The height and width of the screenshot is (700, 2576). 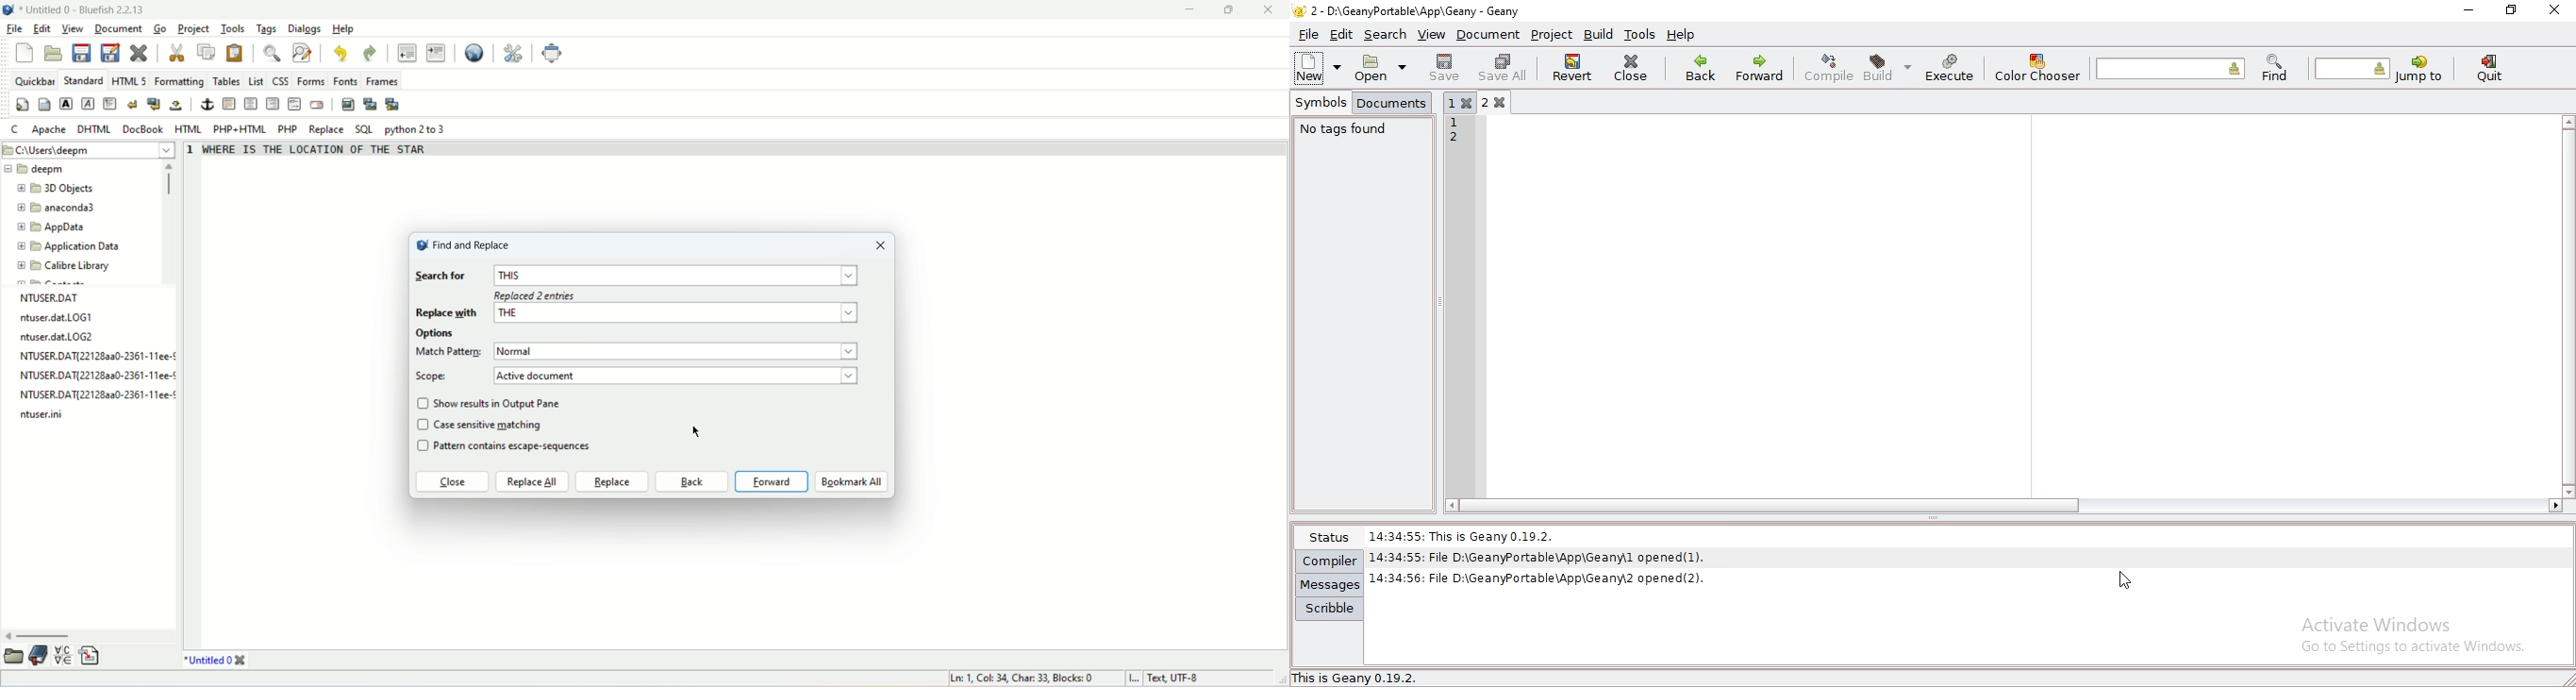 What do you see at coordinates (450, 344) in the screenshot?
I see `options Match pattern` at bounding box center [450, 344].